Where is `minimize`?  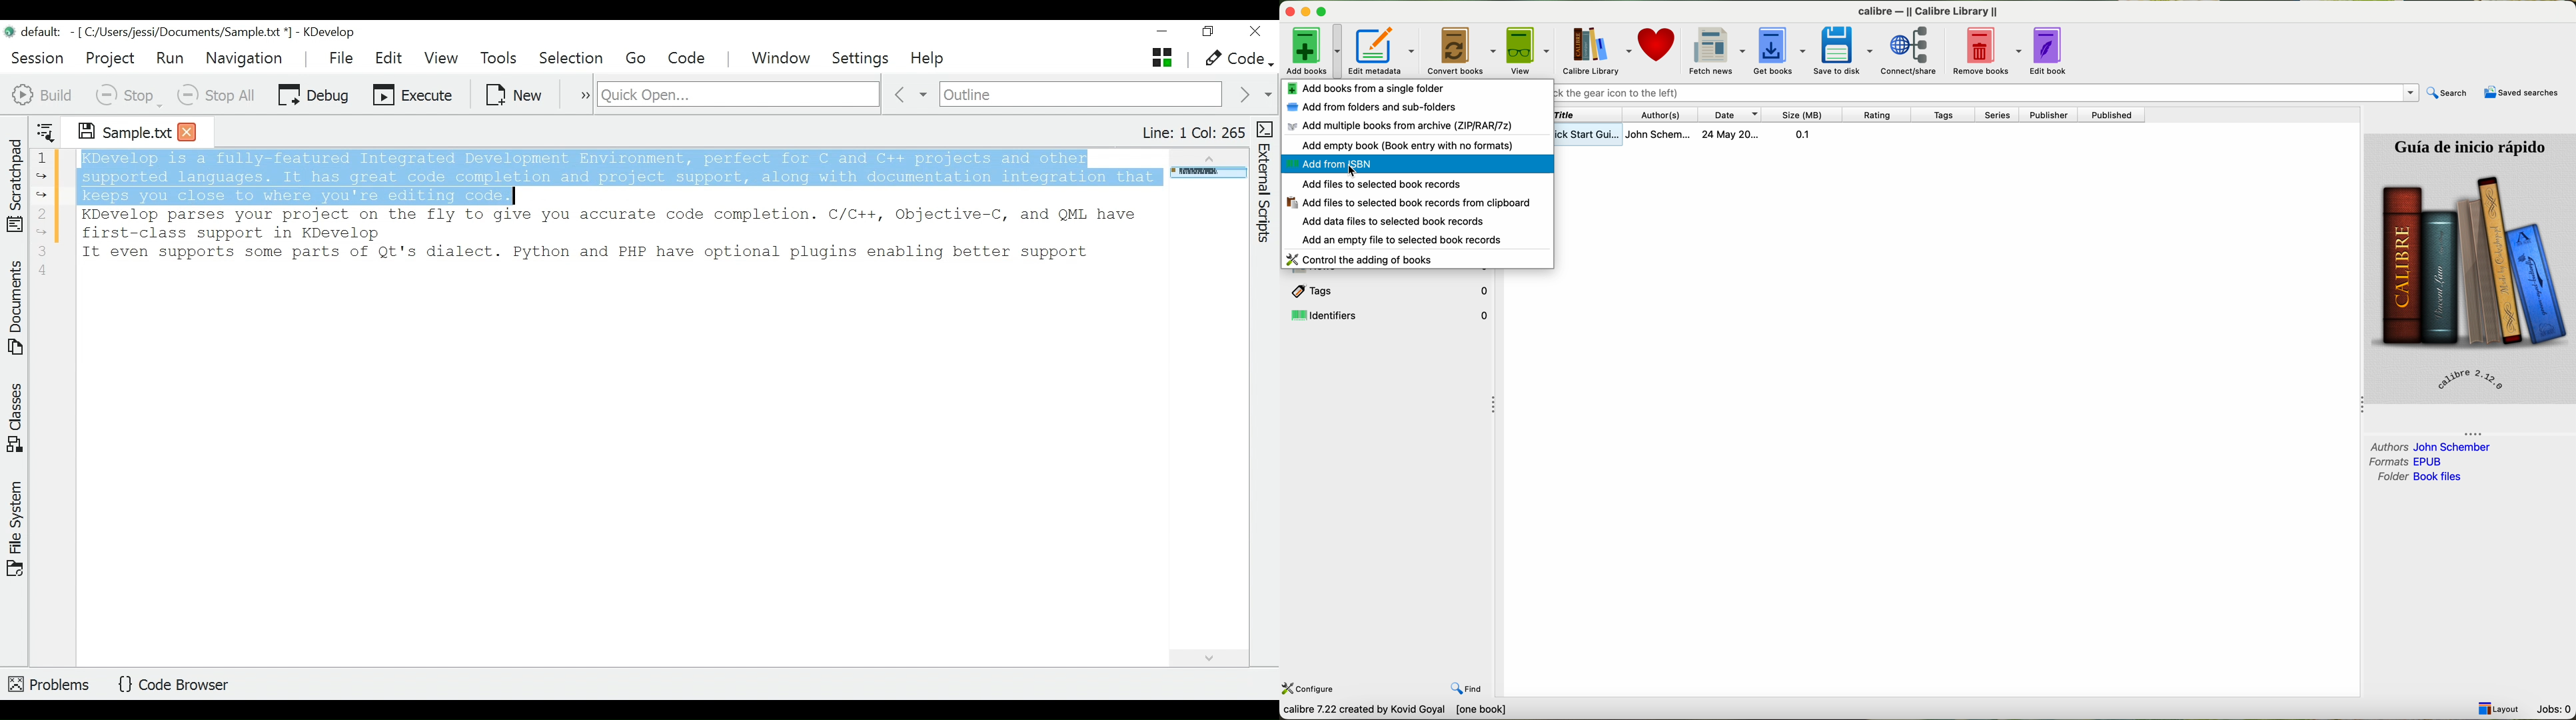 minimize is located at coordinates (1164, 33).